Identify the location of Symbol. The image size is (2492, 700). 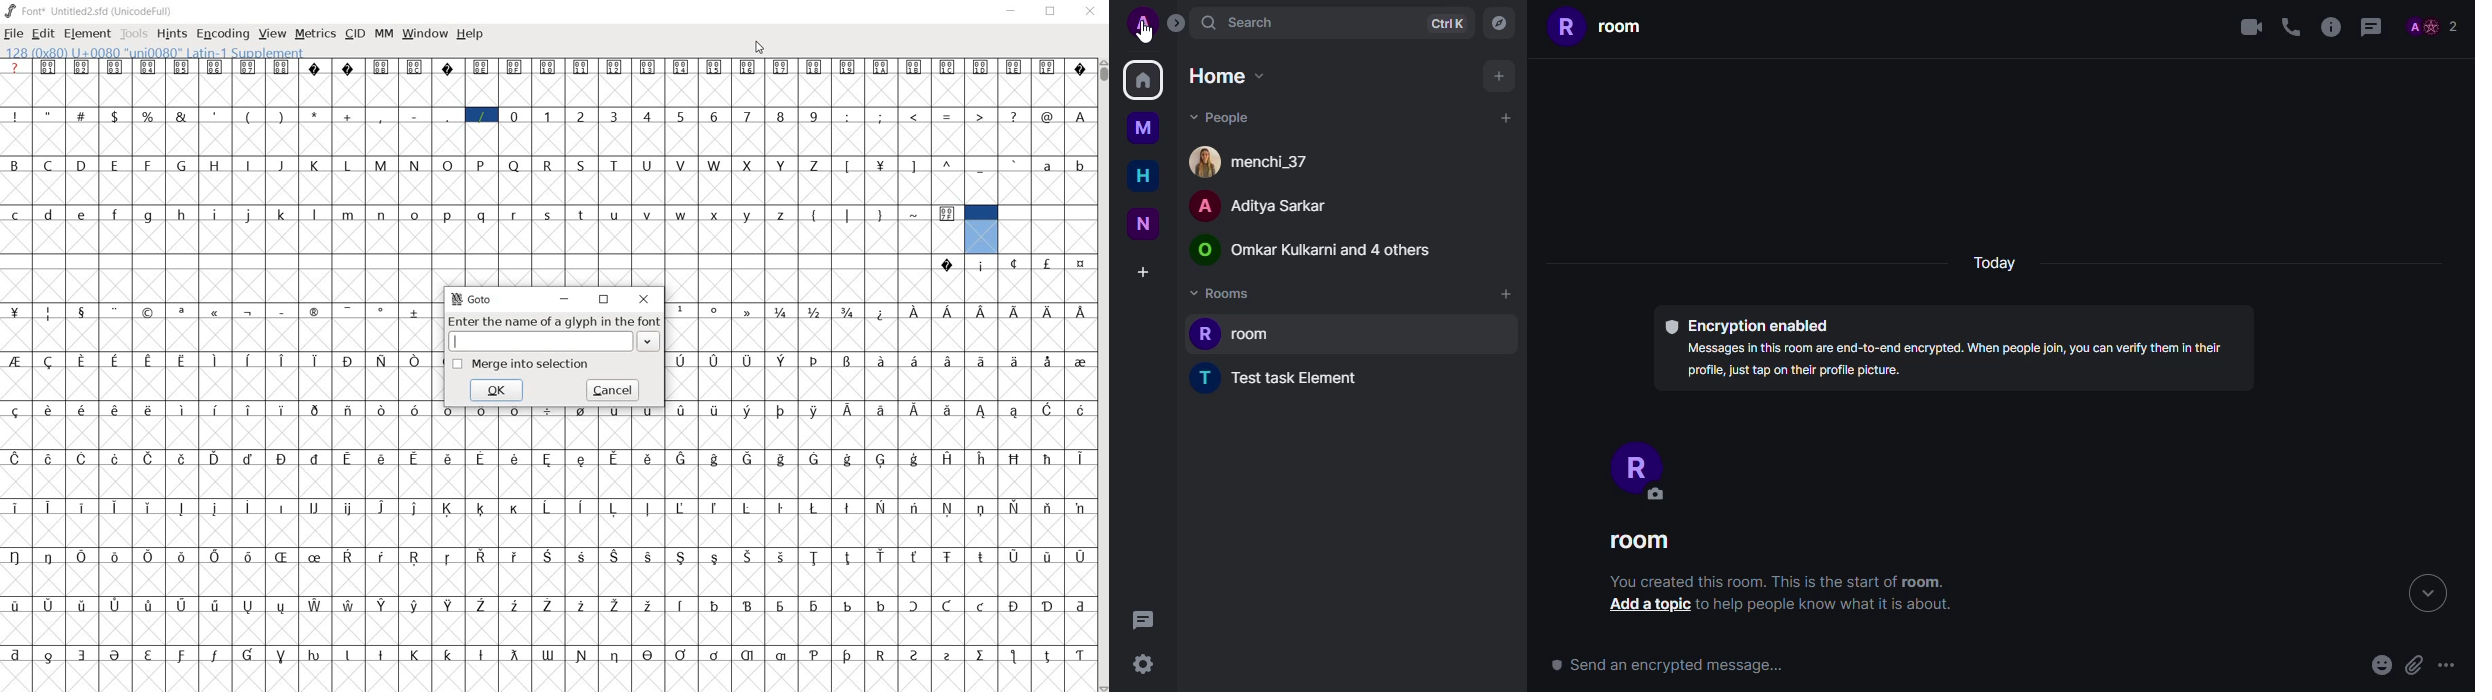
(151, 458).